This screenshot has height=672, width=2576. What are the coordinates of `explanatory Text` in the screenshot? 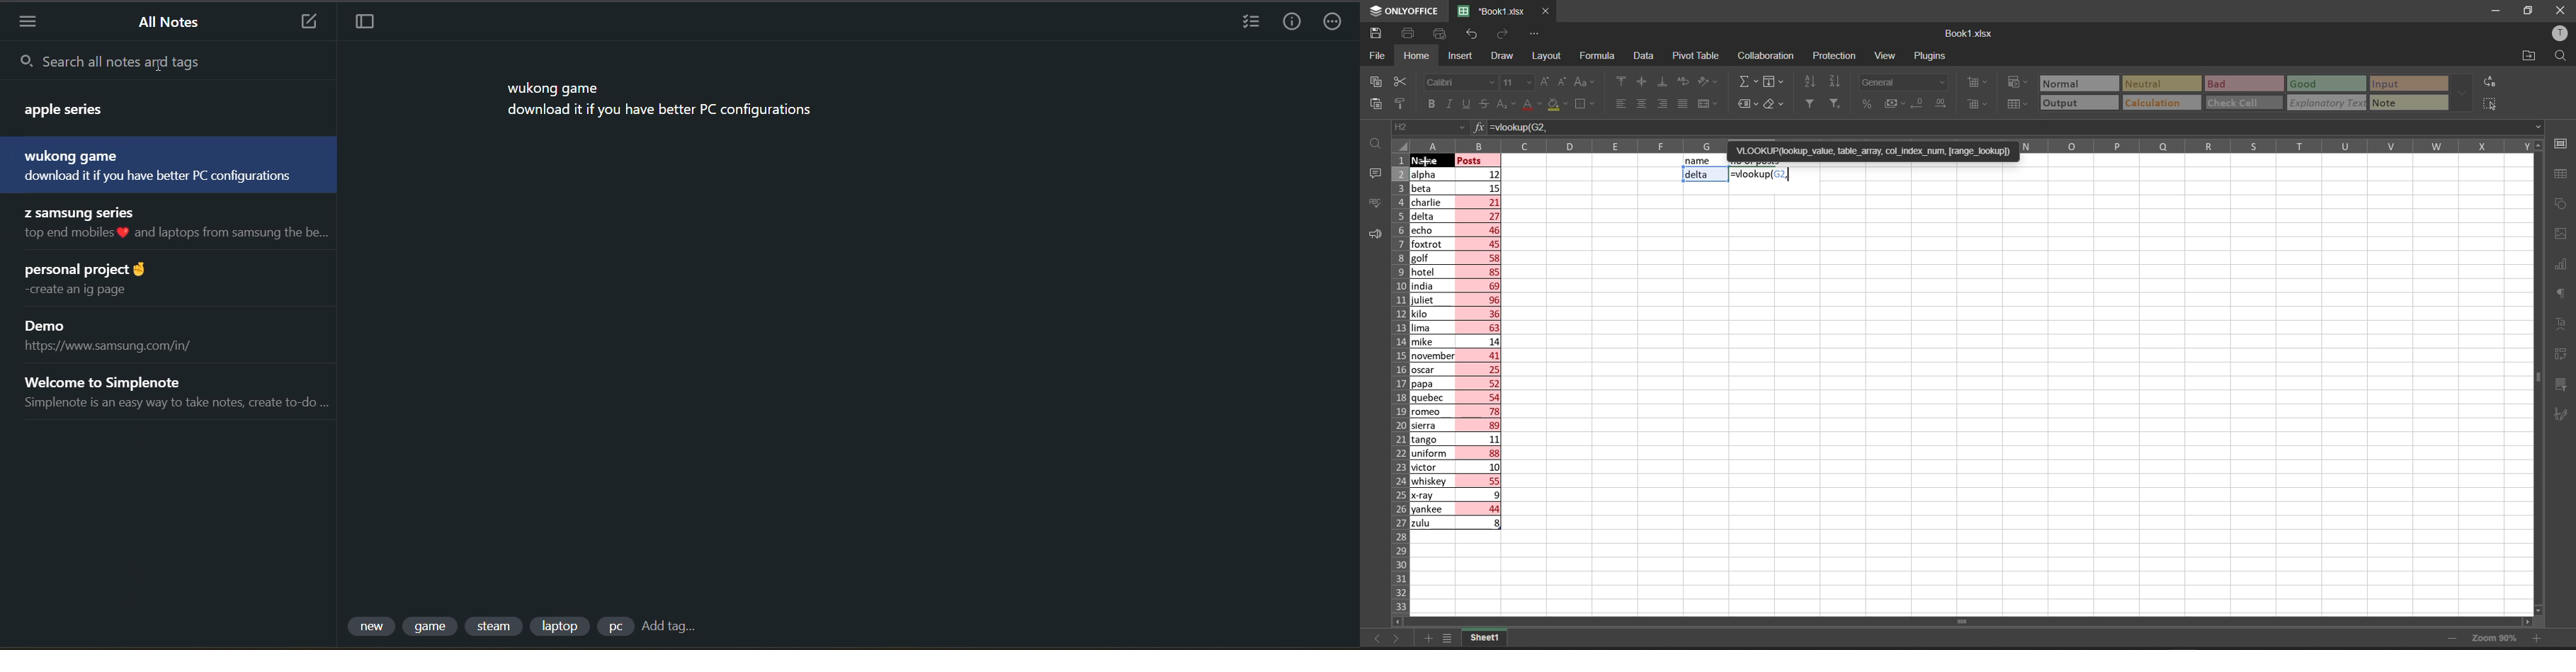 It's located at (2326, 103).